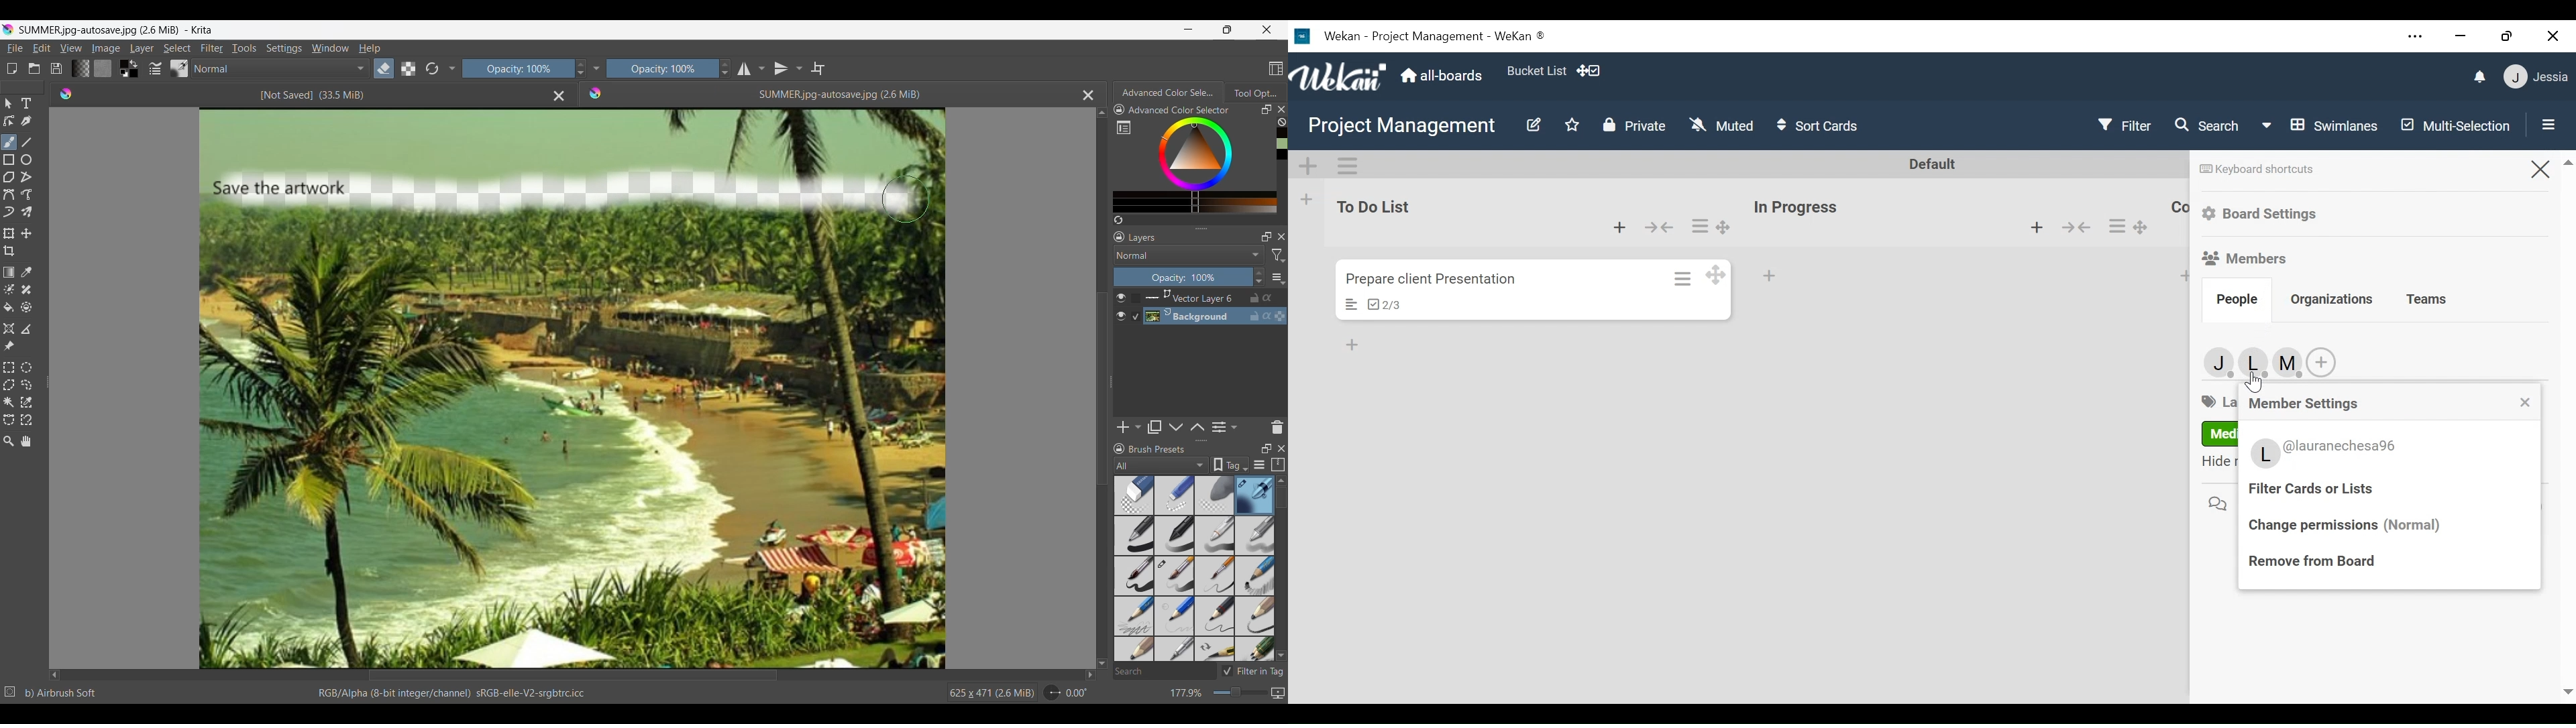  I want to click on Zoom tool, so click(8, 442).